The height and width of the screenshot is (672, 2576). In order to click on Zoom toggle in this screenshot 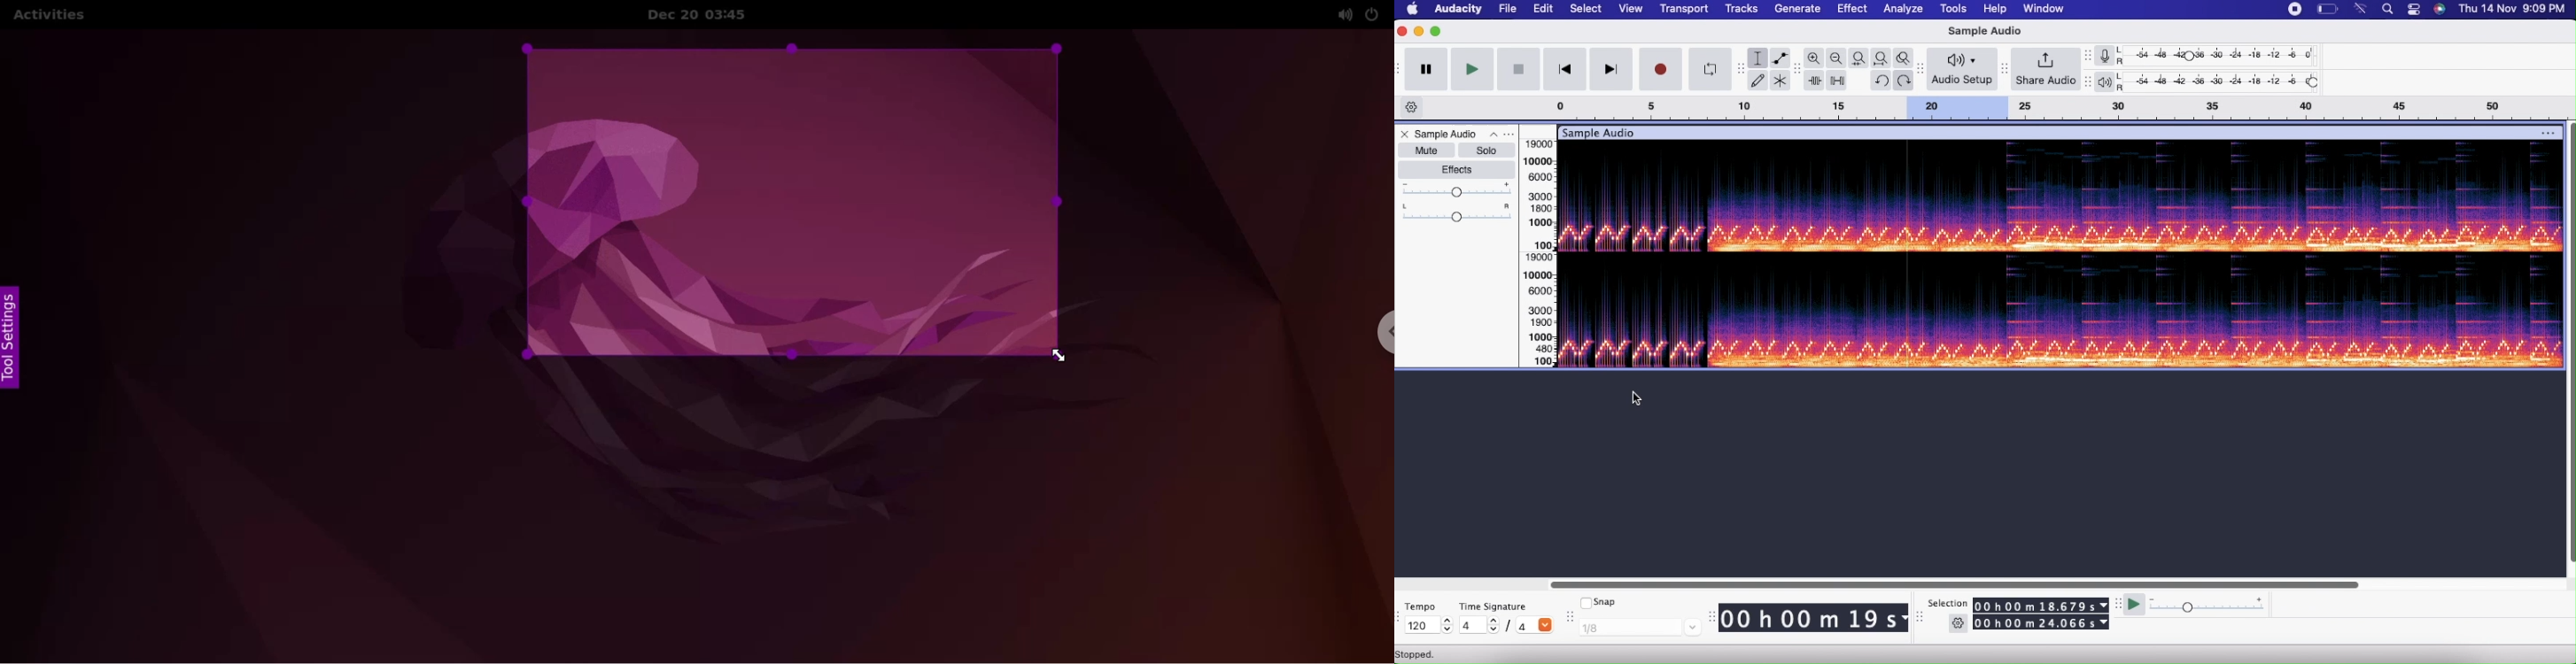, I will do `click(1905, 58)`.